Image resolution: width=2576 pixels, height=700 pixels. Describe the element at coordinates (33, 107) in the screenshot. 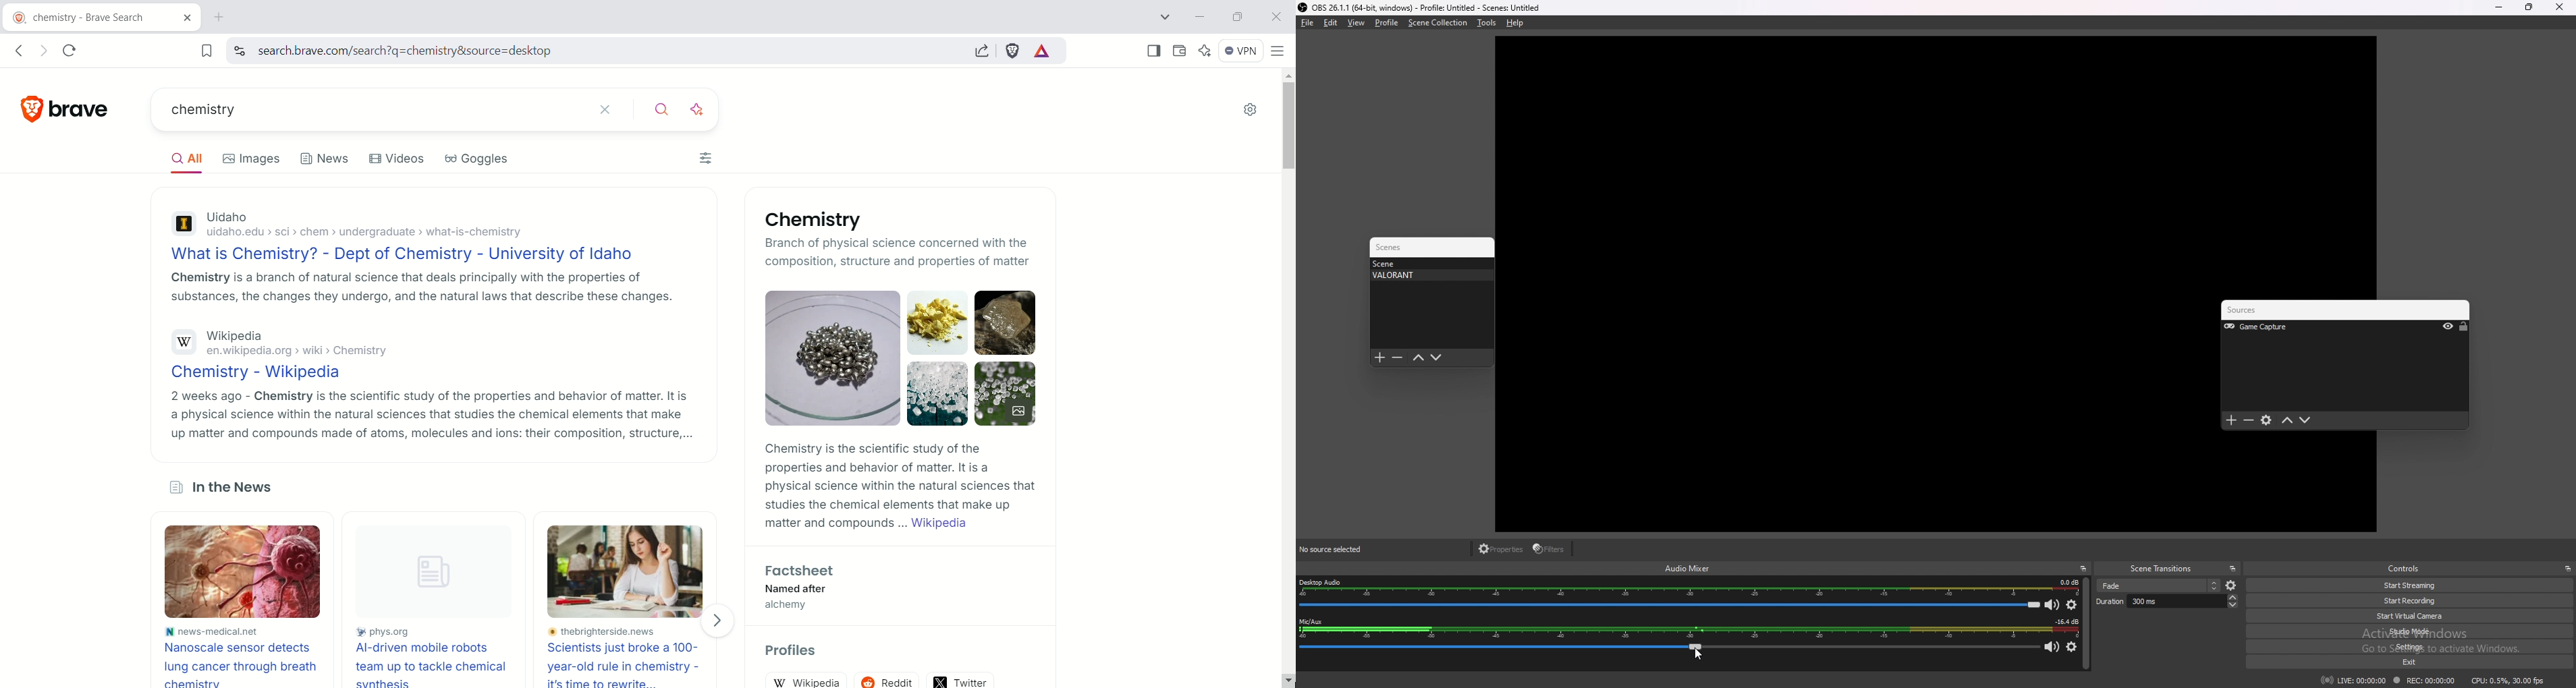

I see `brave logo` at that location.